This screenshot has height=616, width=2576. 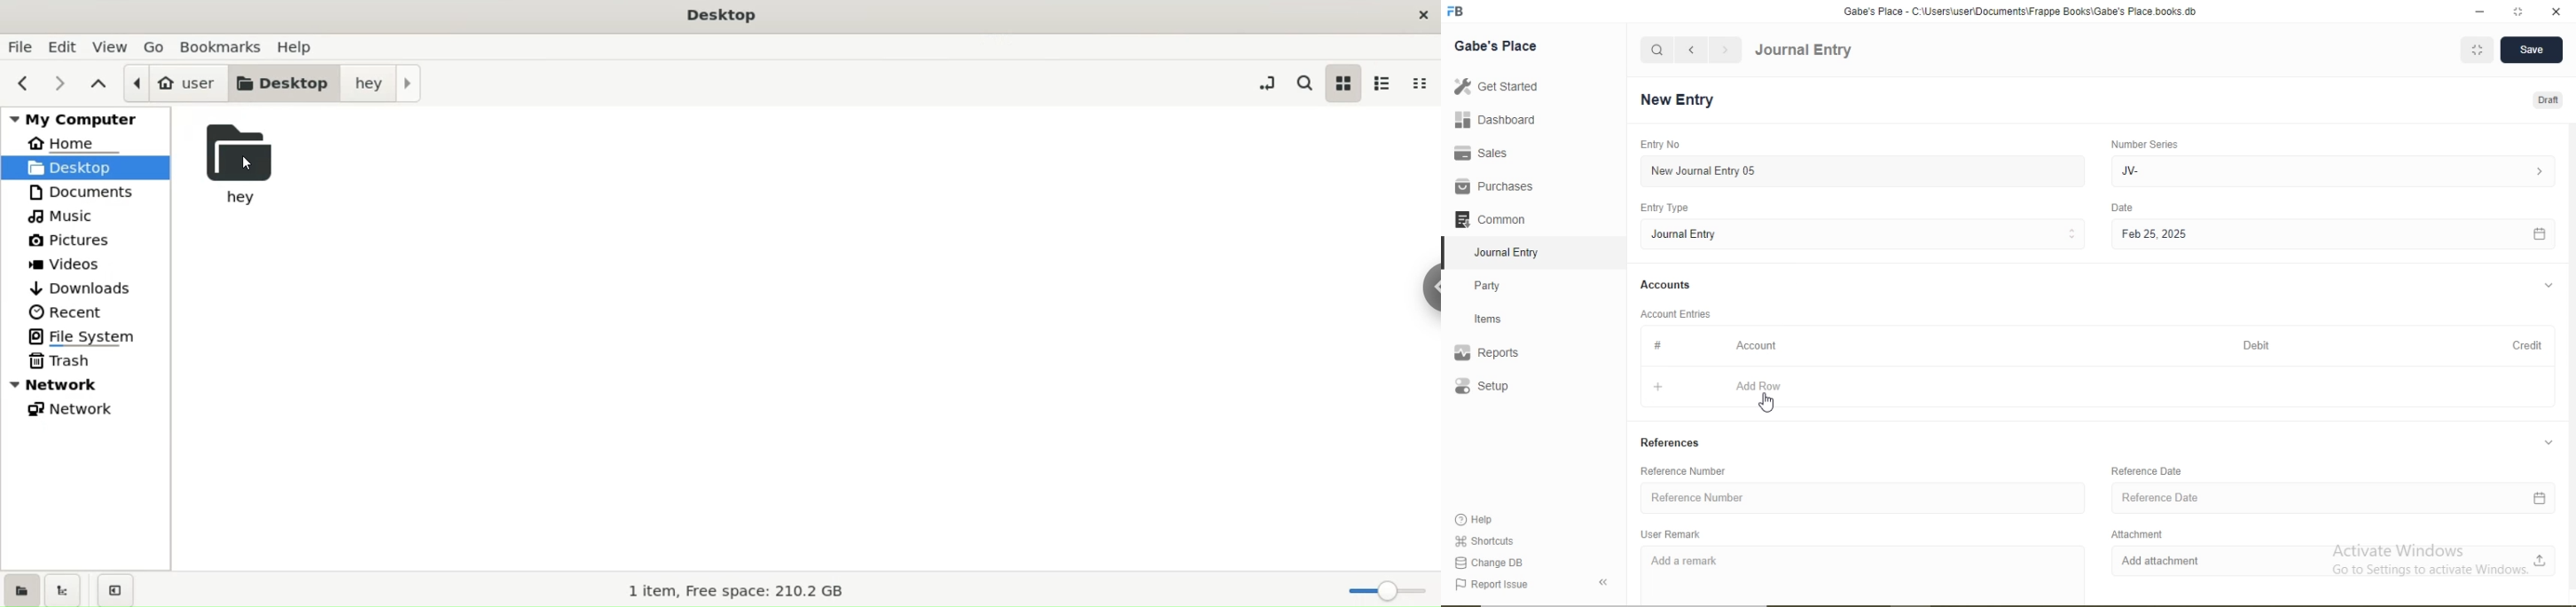 I want to click on New Entry, so click(x=1682, y=100).